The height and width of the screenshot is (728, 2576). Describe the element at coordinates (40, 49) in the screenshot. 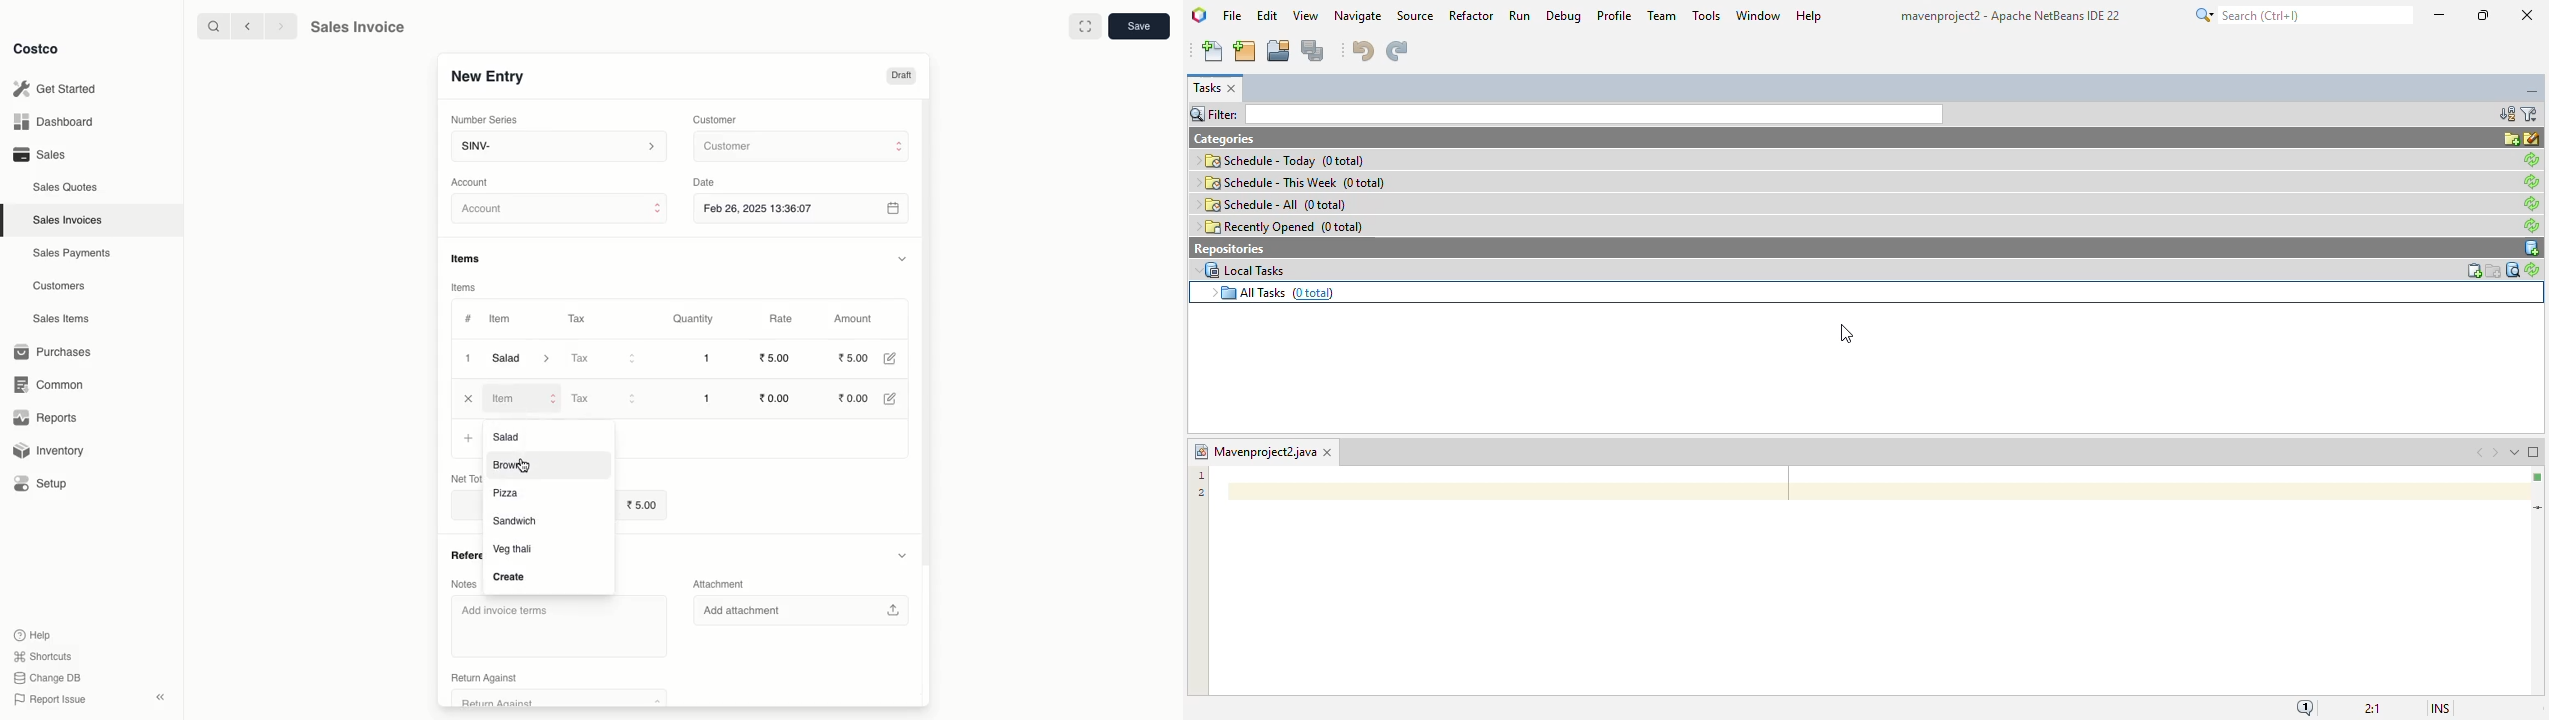

I see `Costco` at that location.